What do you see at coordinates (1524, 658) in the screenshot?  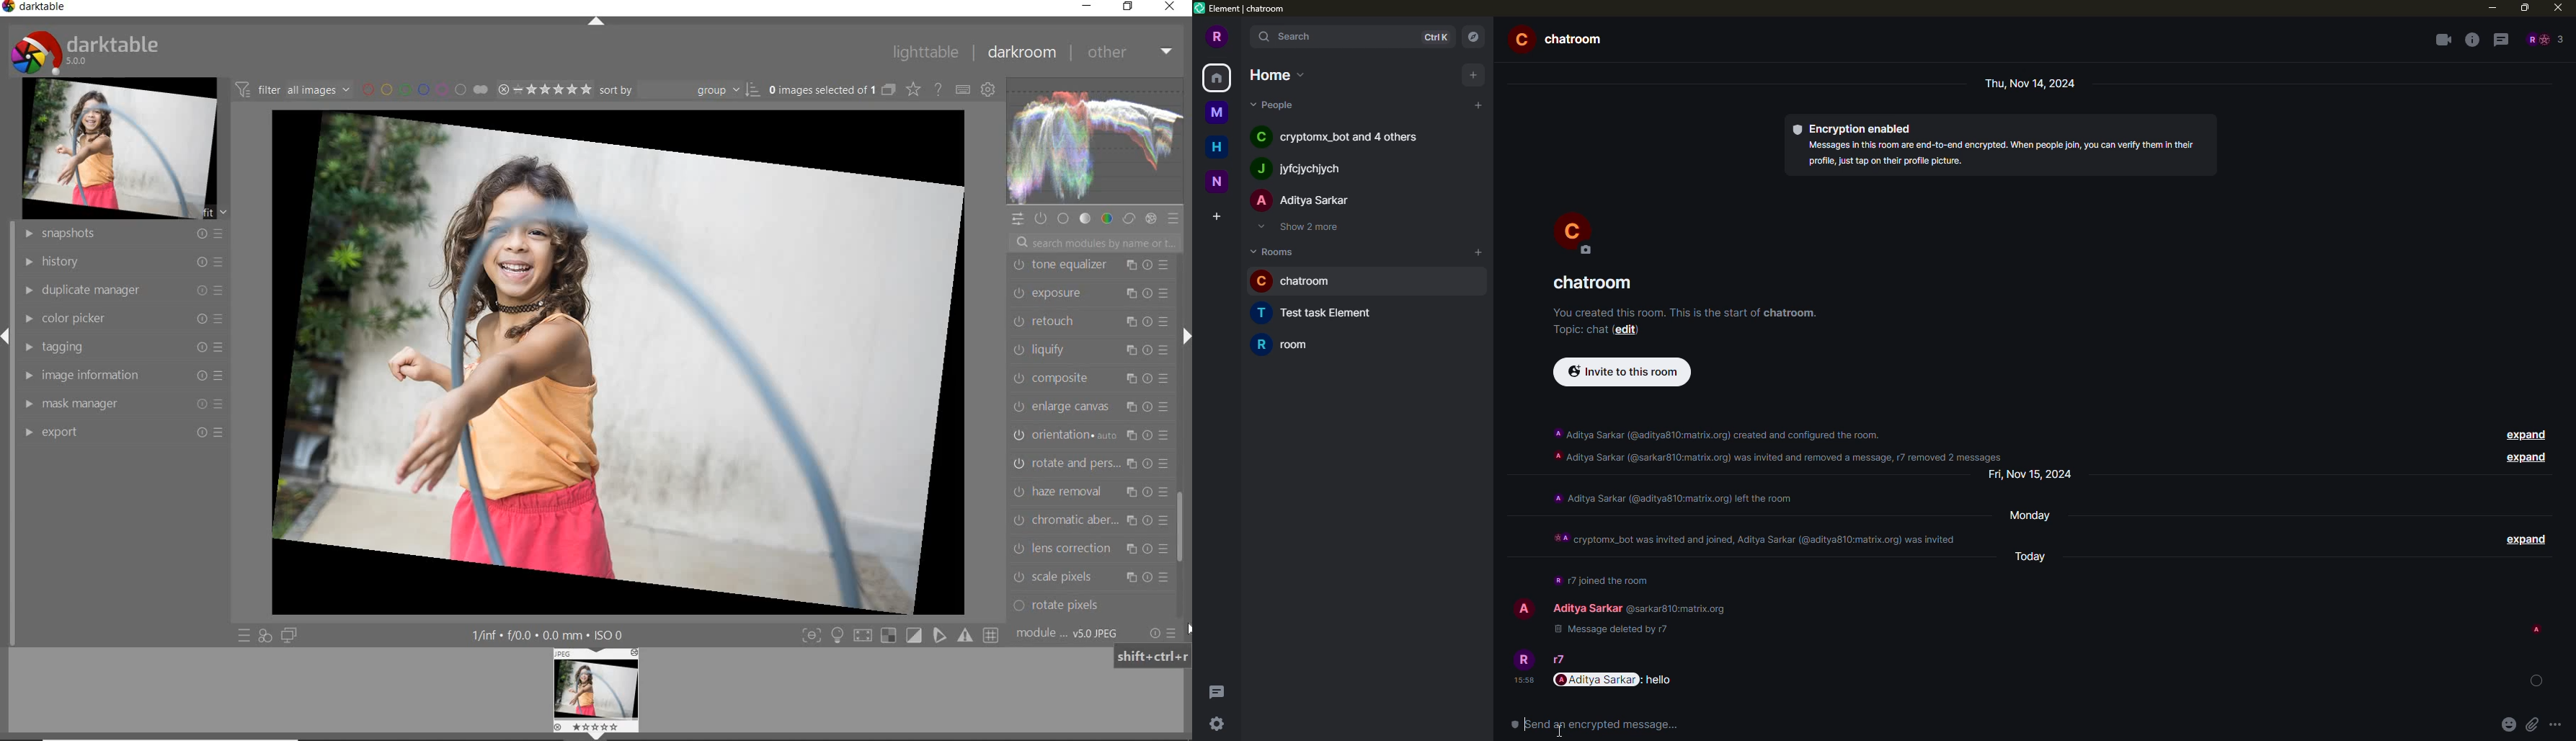 I see `profile` at bounding box center [1524, 658].